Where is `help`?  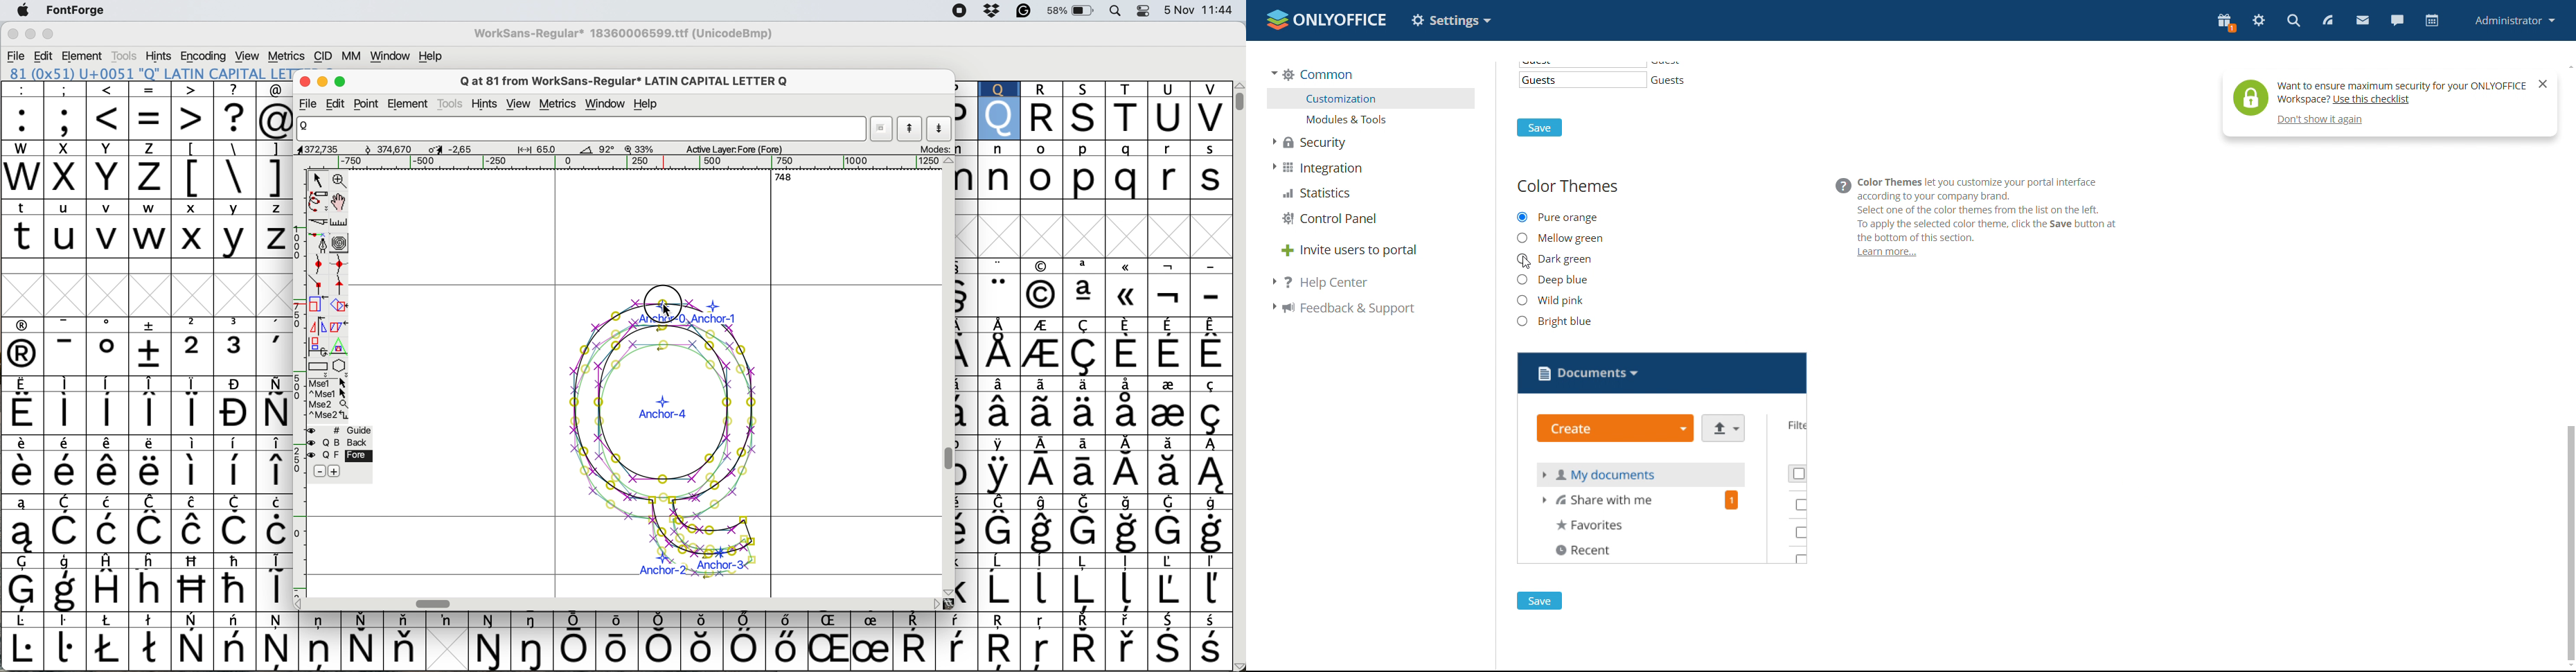
help is located at coordinates (429, 55).